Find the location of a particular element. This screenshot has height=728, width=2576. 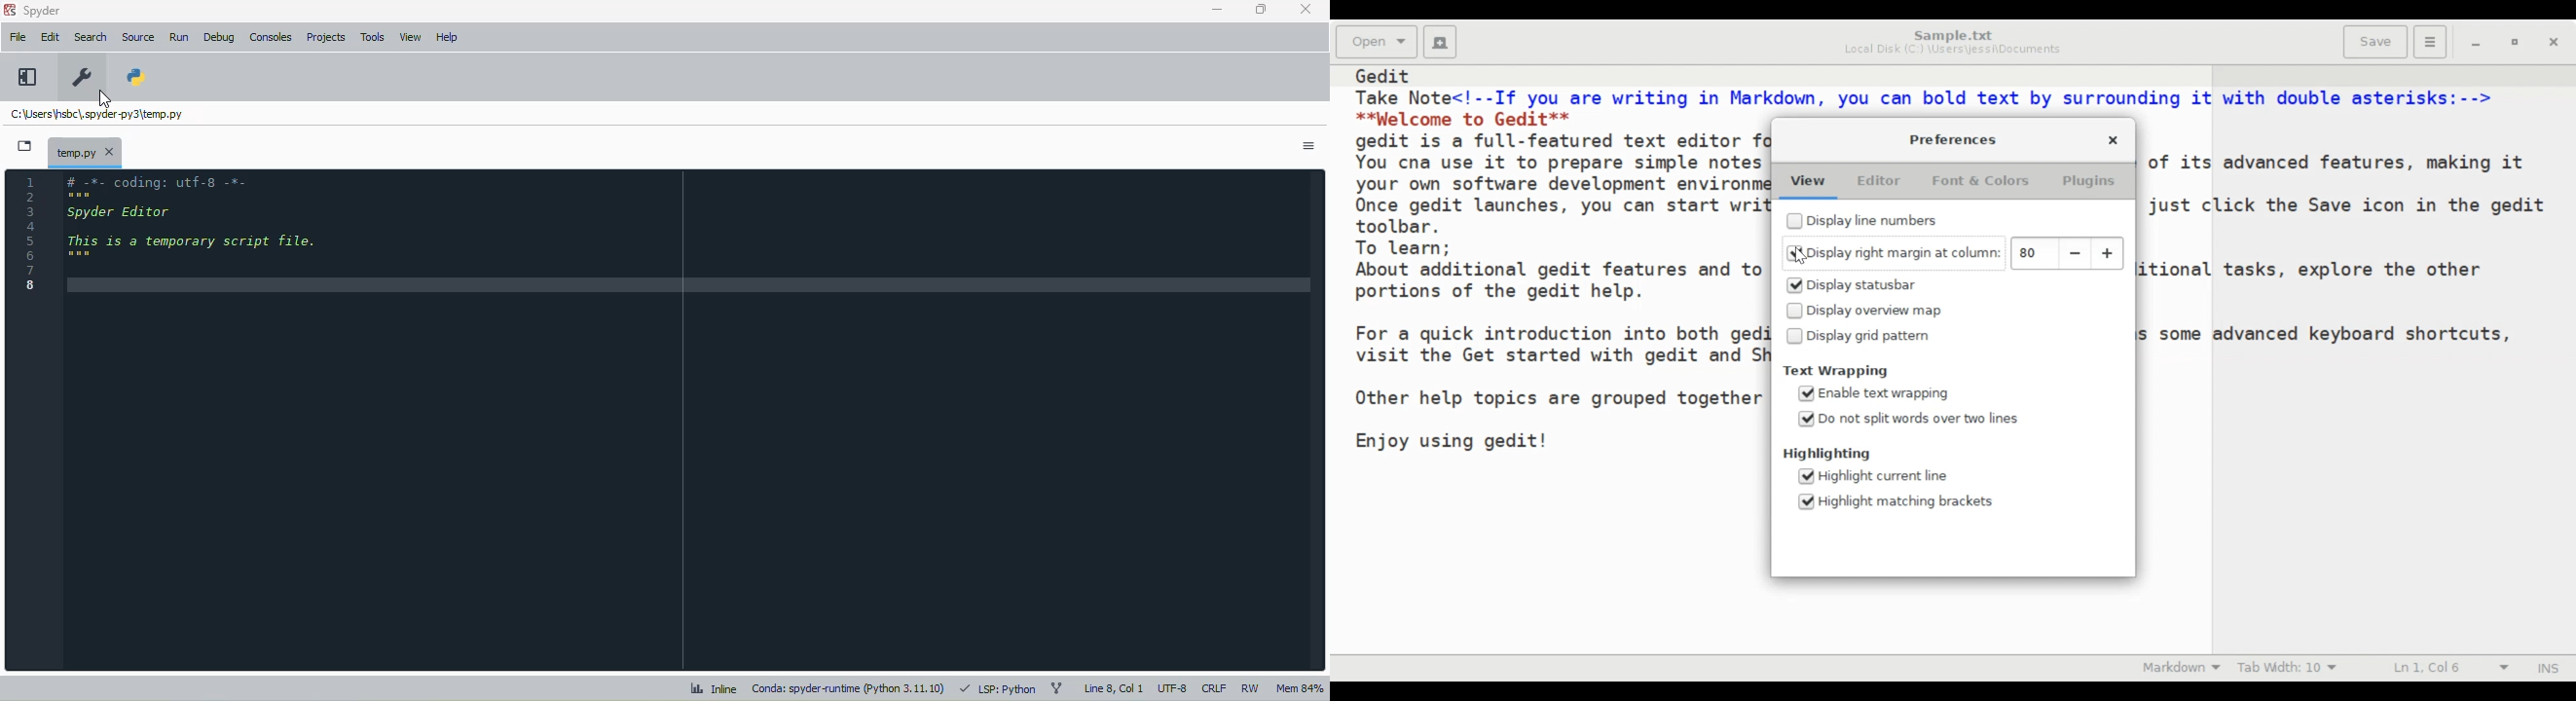

view is located at coordinates (411, 37).